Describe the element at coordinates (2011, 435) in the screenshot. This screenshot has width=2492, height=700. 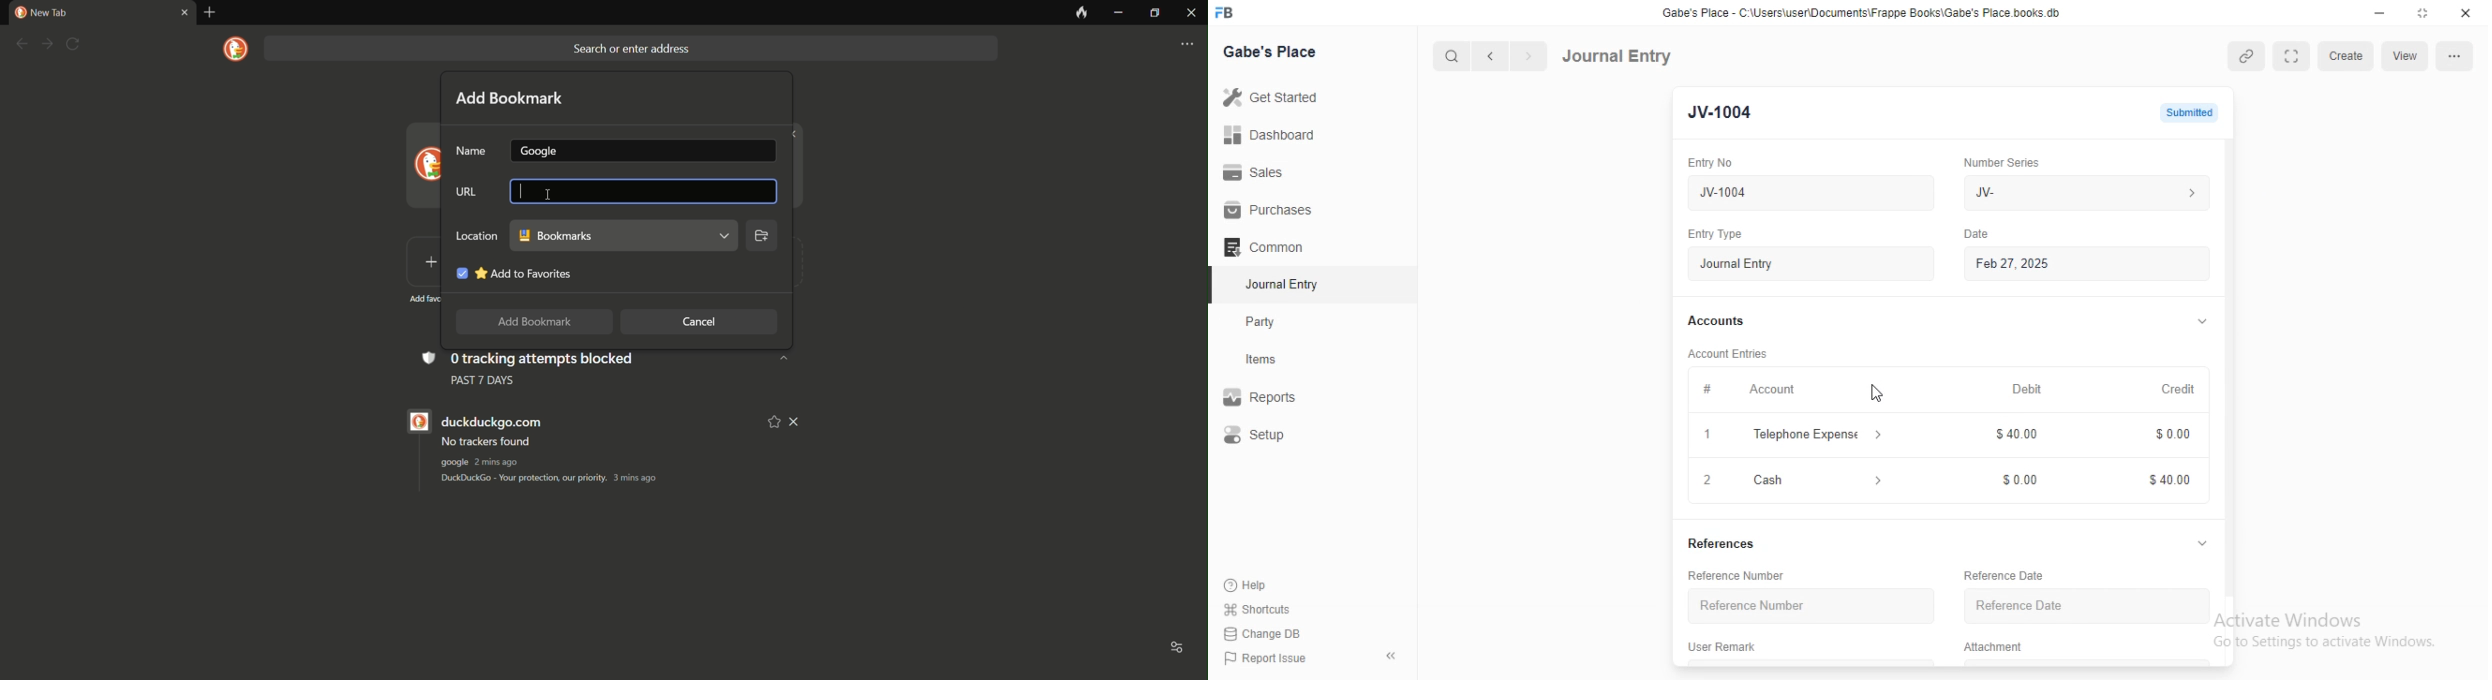
I see `40.00` at that location.